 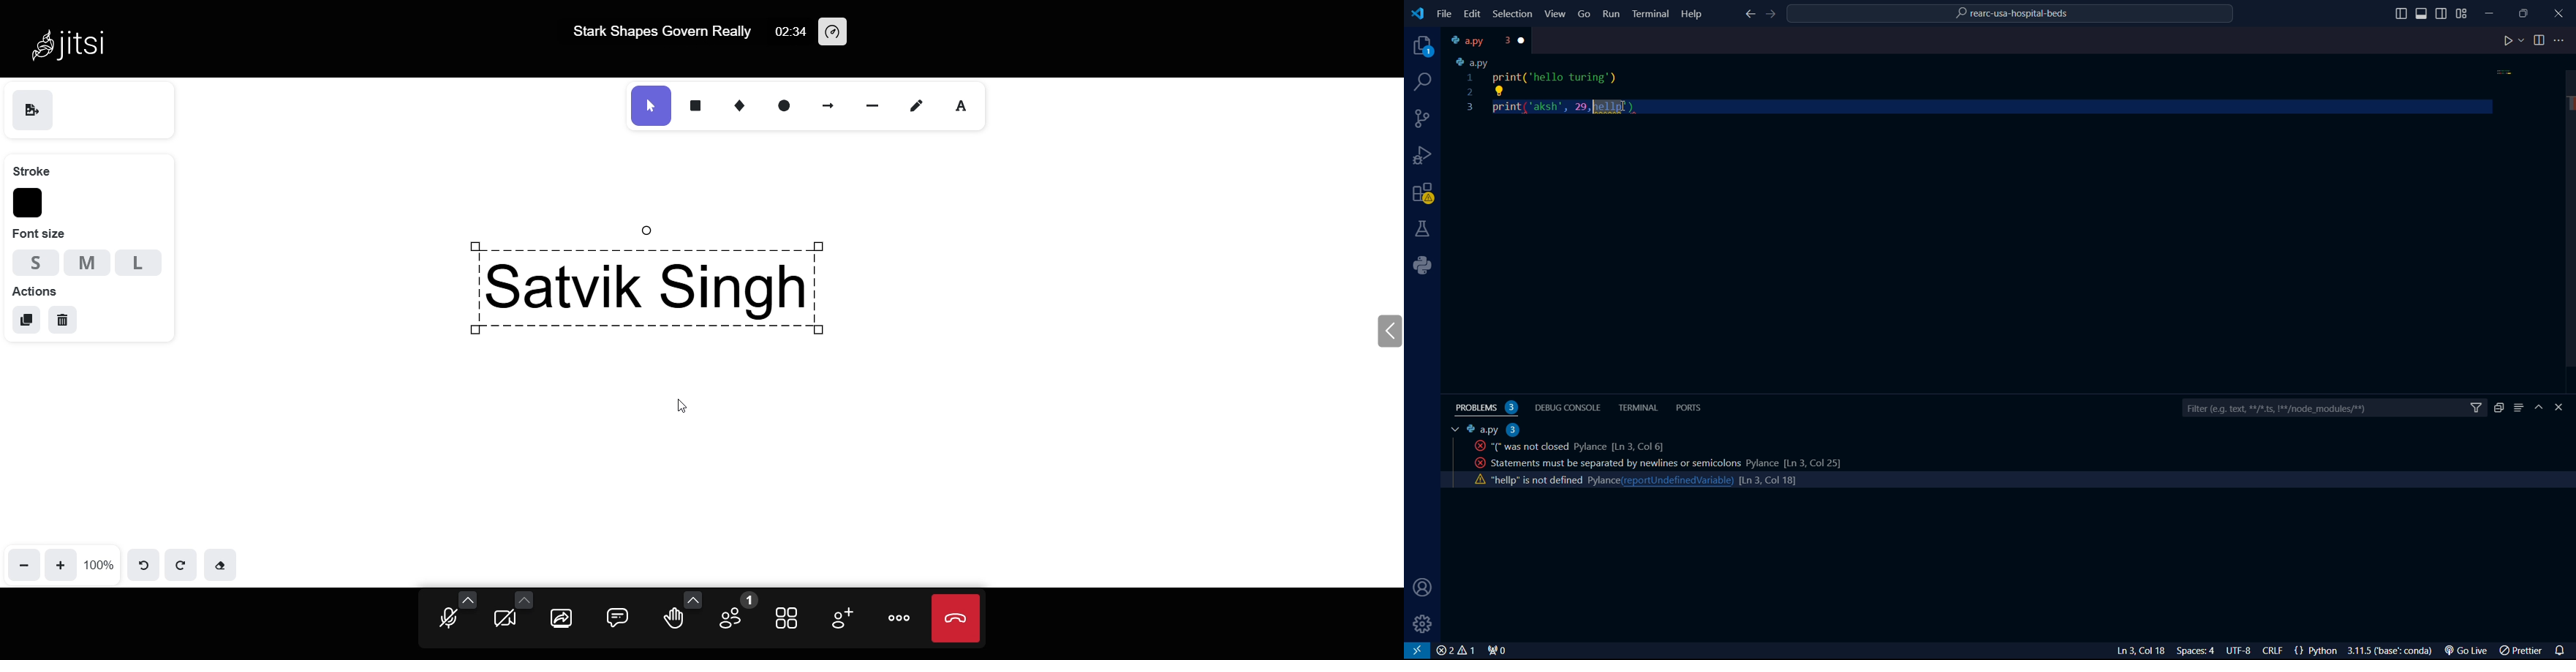 What do you see at coordinates (1556, 13) in the screenshot?
I see `View` at bounding box center [1556, 13].